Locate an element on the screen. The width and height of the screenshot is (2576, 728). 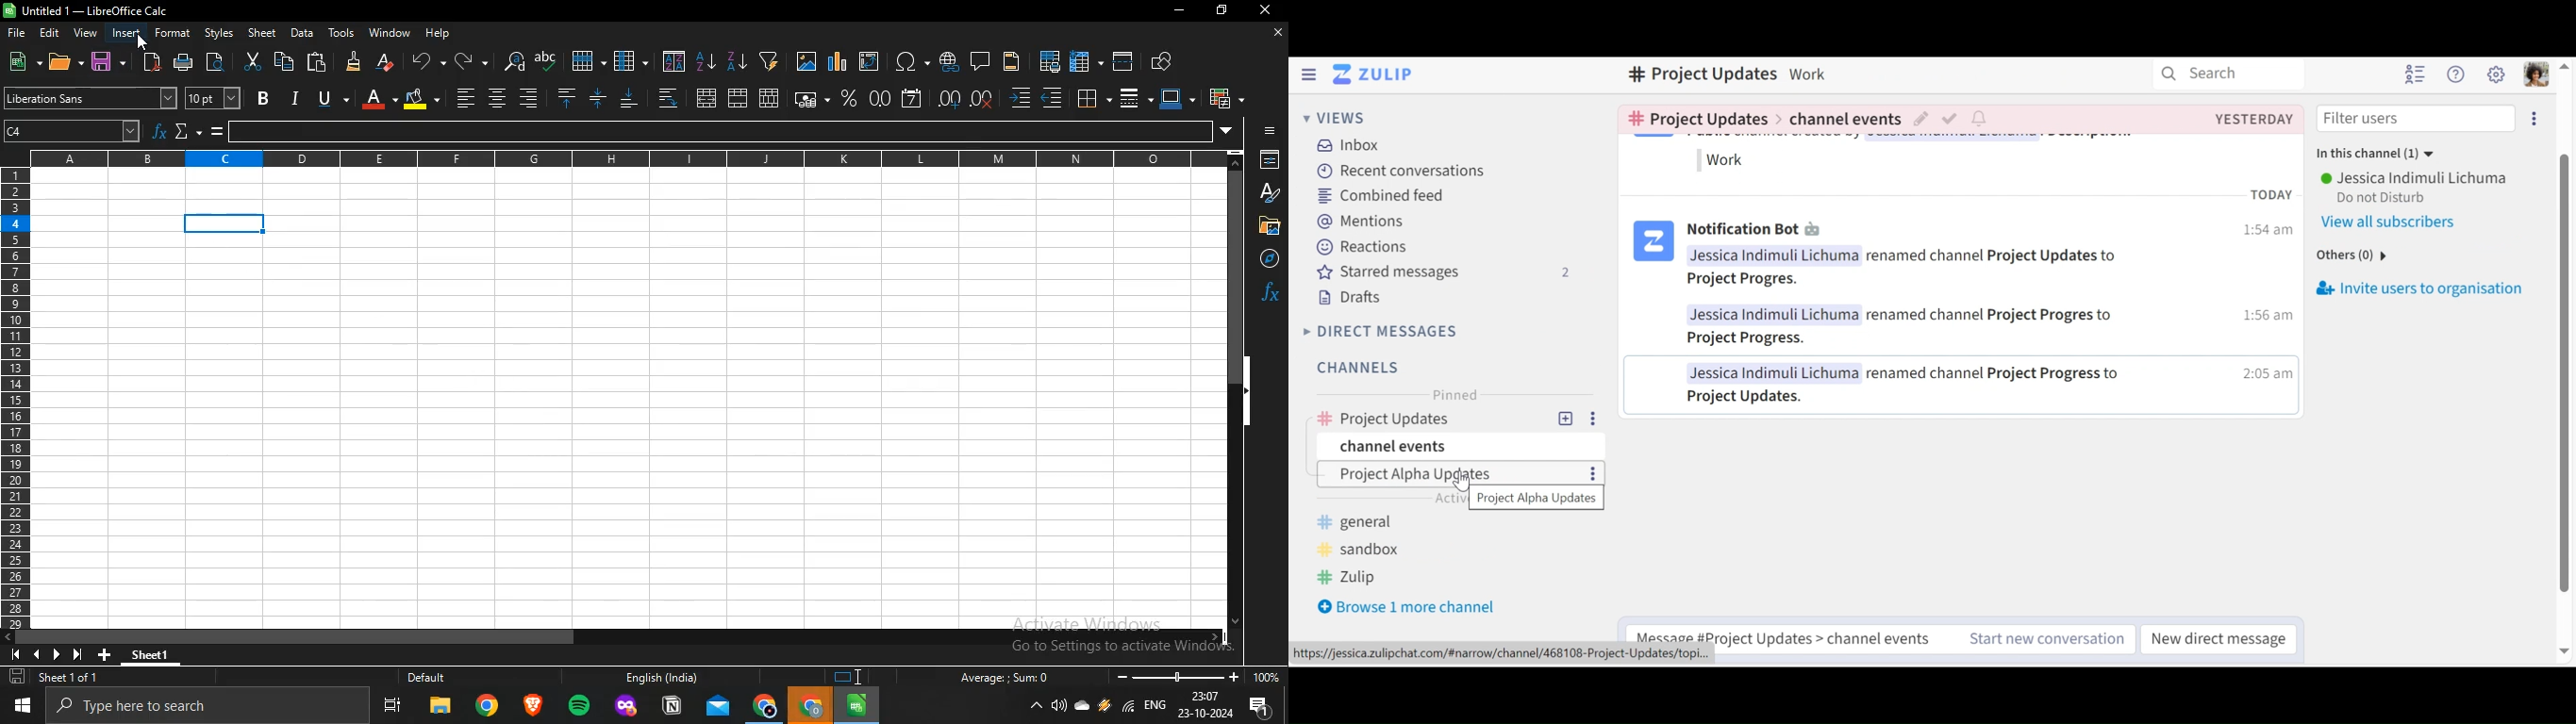
cut is located at coordinates (252, 62).